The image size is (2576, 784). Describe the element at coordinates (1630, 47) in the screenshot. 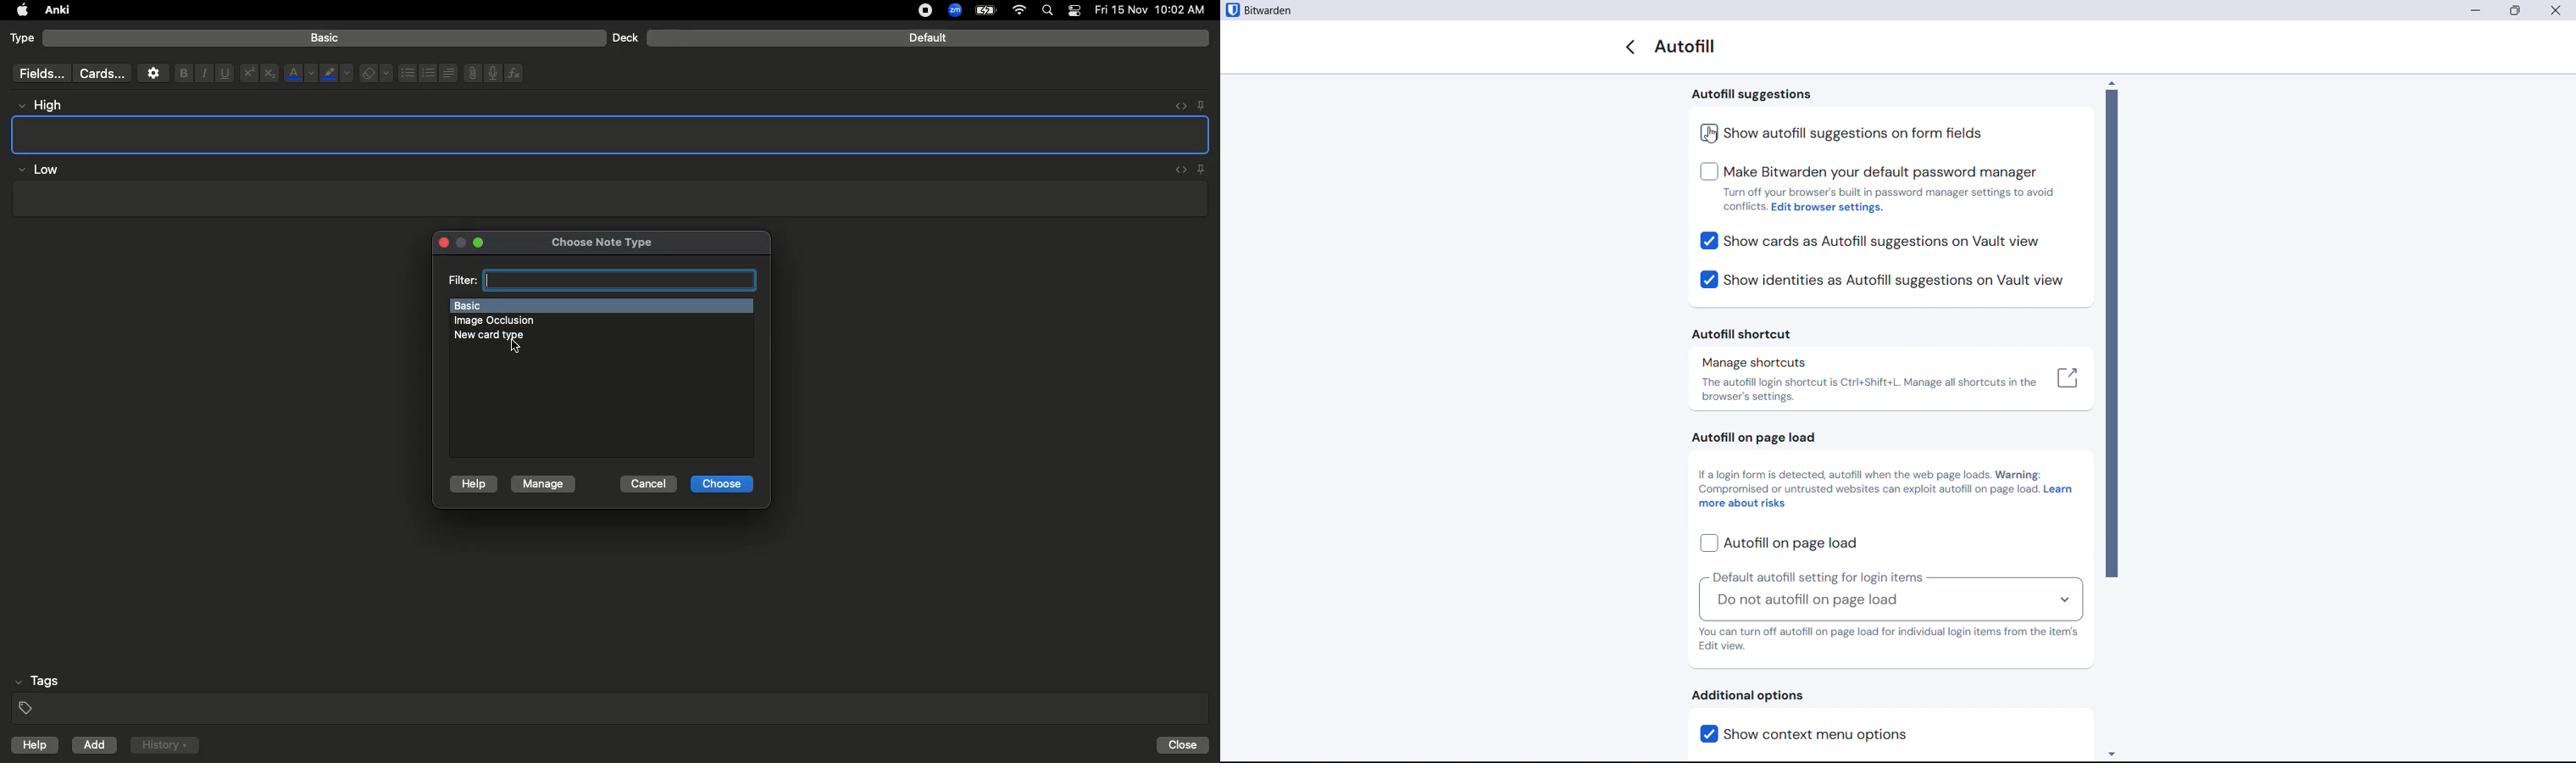

I see `Return to previous menu` at that location.